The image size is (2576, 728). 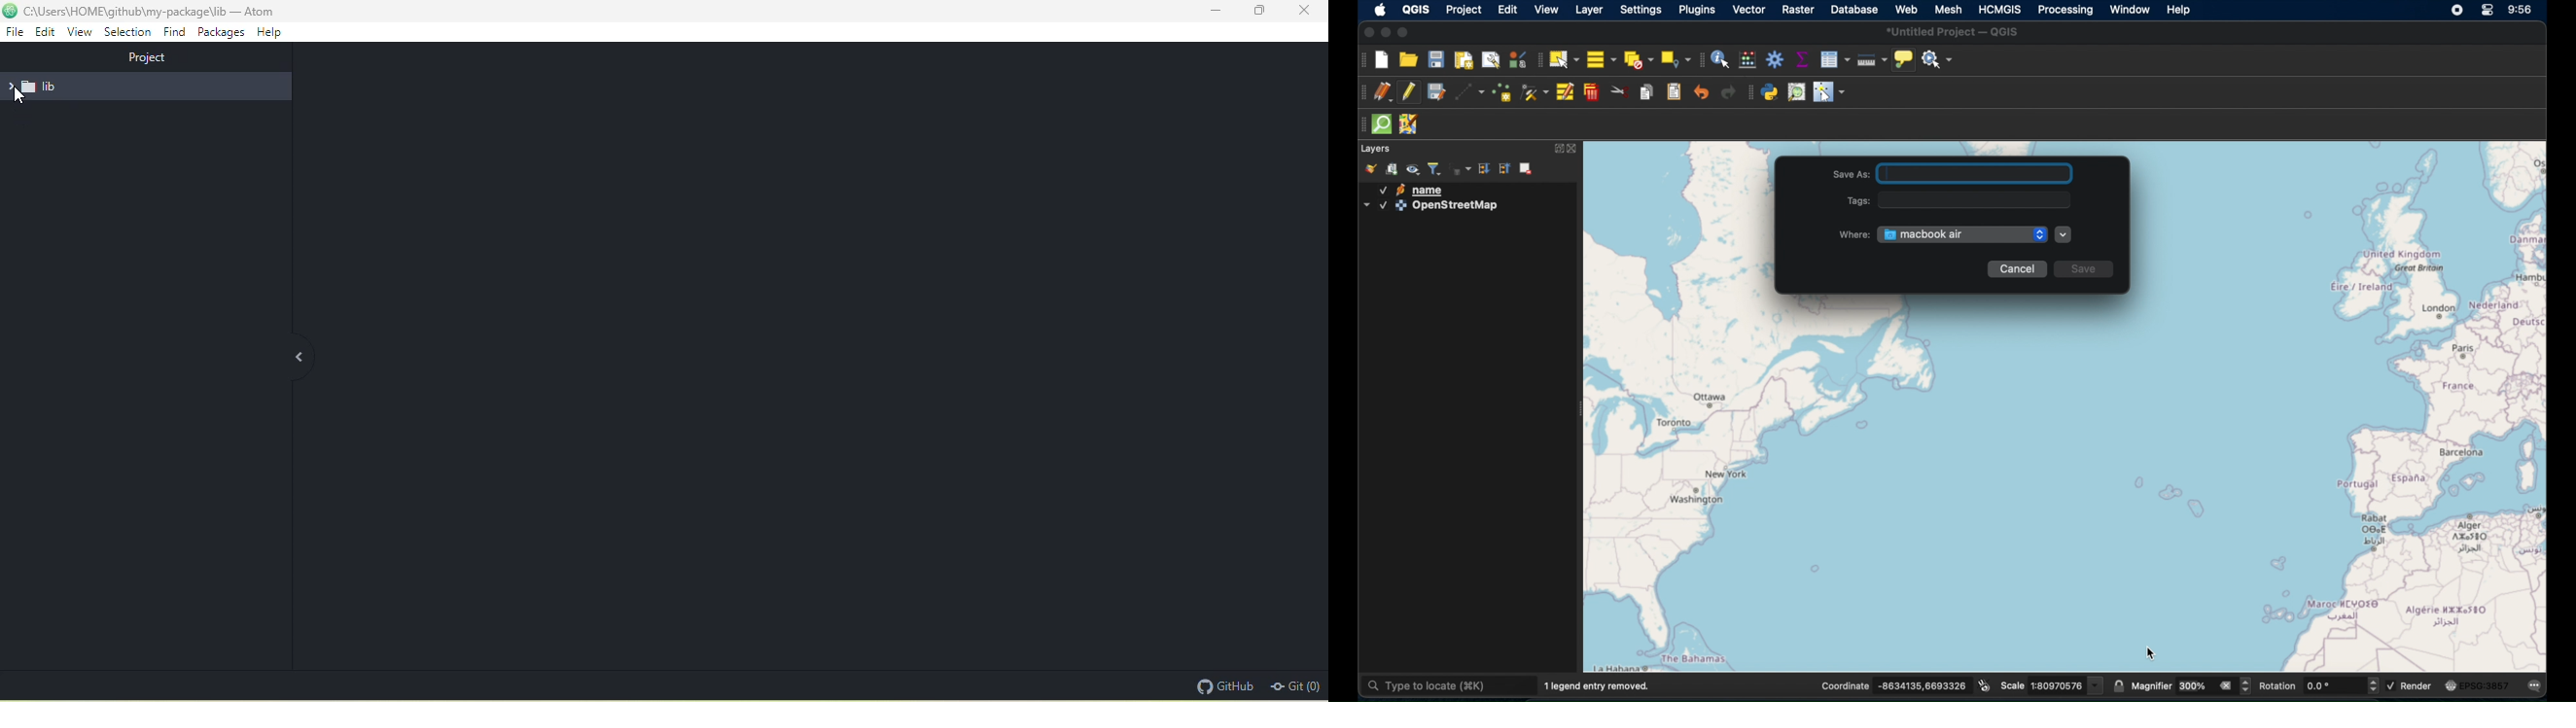 What do you see at coordinates (1408, 60) in the screenshot?
I see `open project` at bounding box center [1408, 60].